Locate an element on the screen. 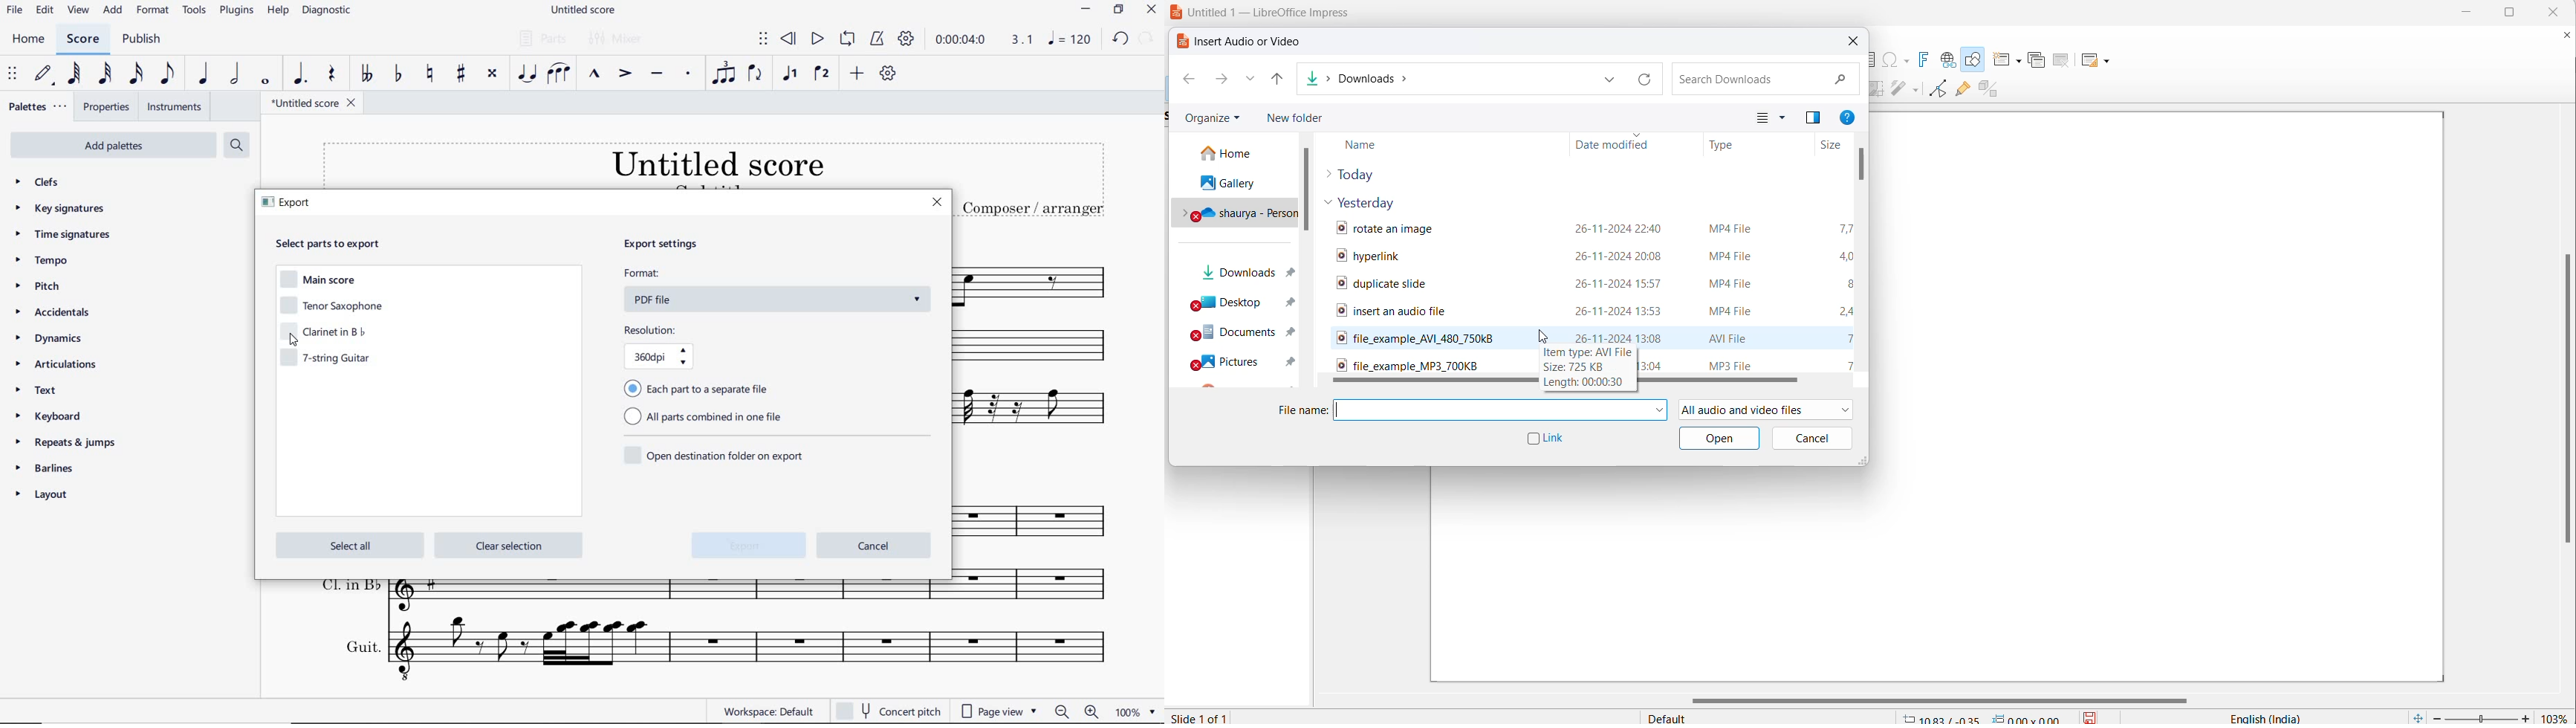  CLEFS is located at coordinates (40, 182).